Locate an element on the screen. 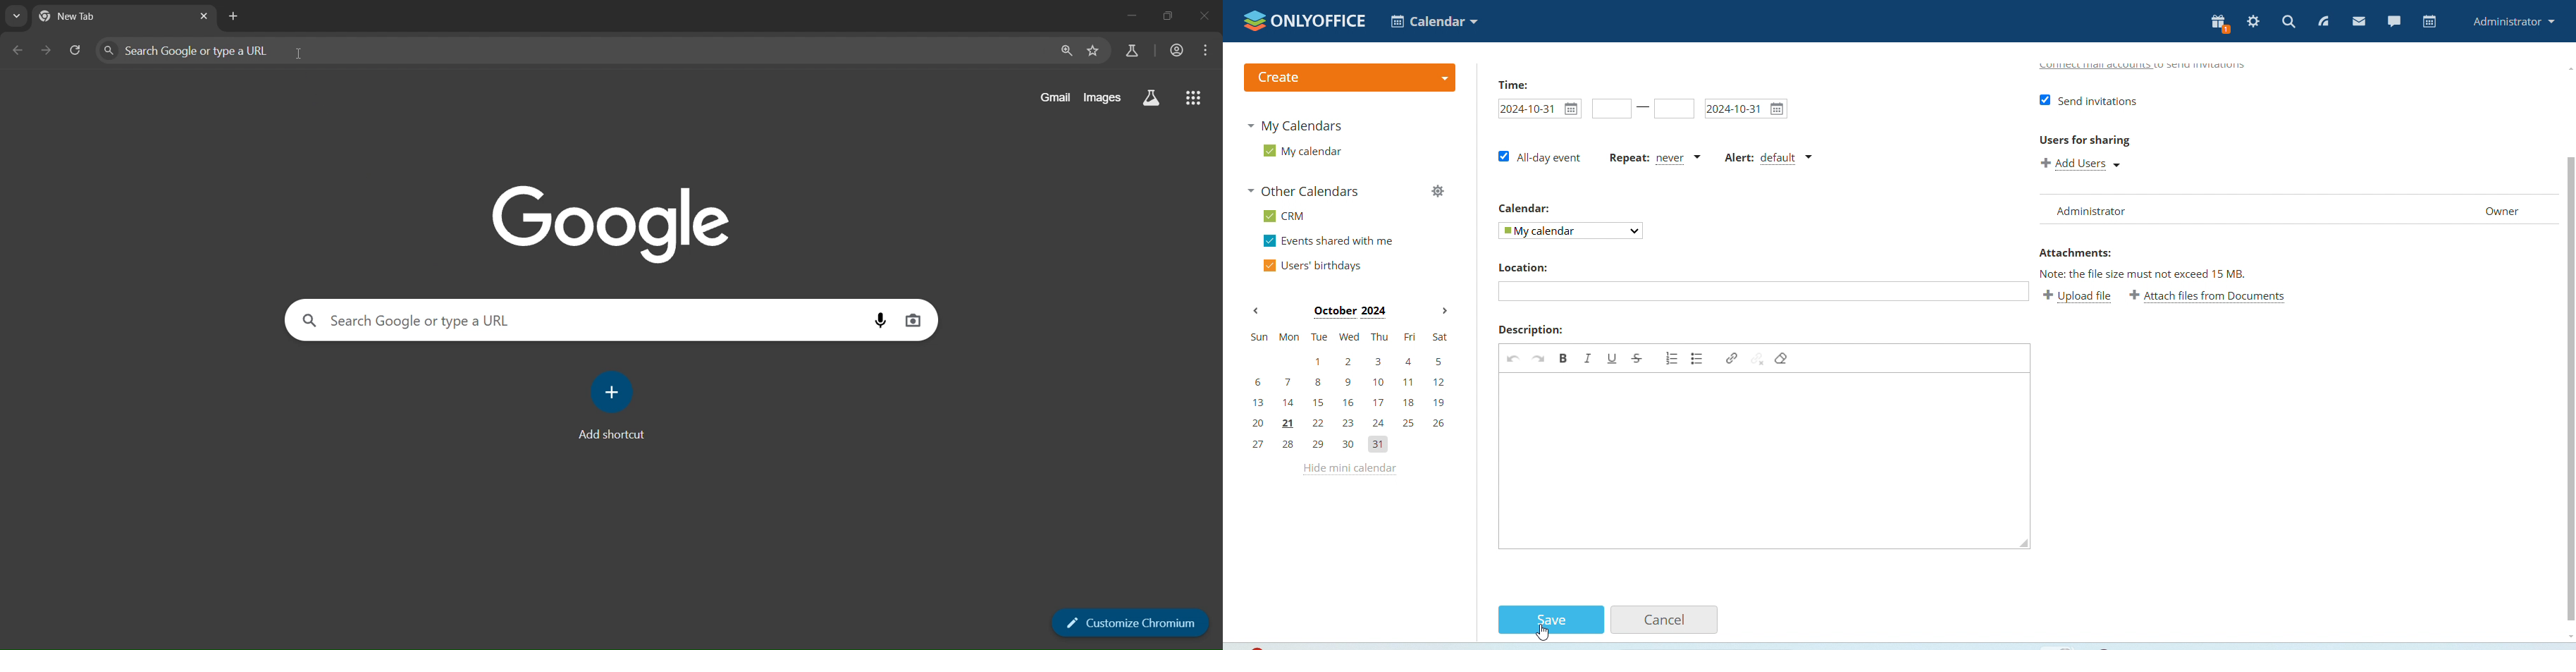  Send invitations is located at coordinates (2090, 100).